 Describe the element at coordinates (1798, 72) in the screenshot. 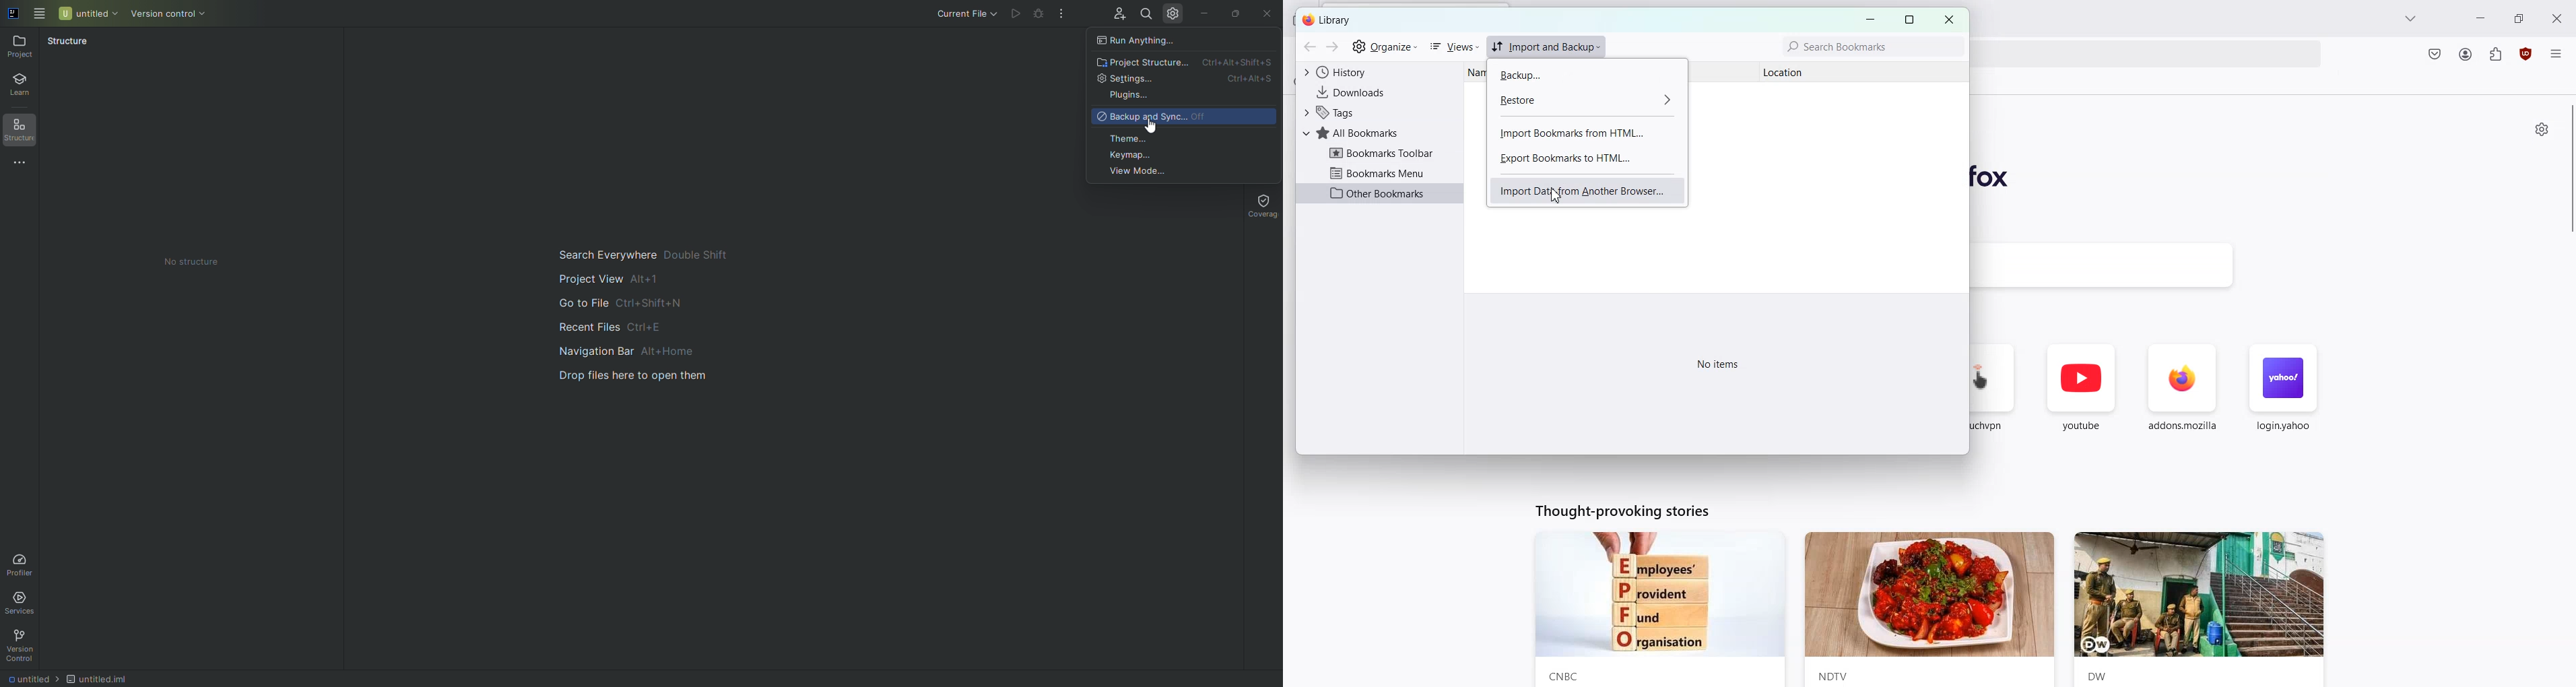

I see `Location` at that location.